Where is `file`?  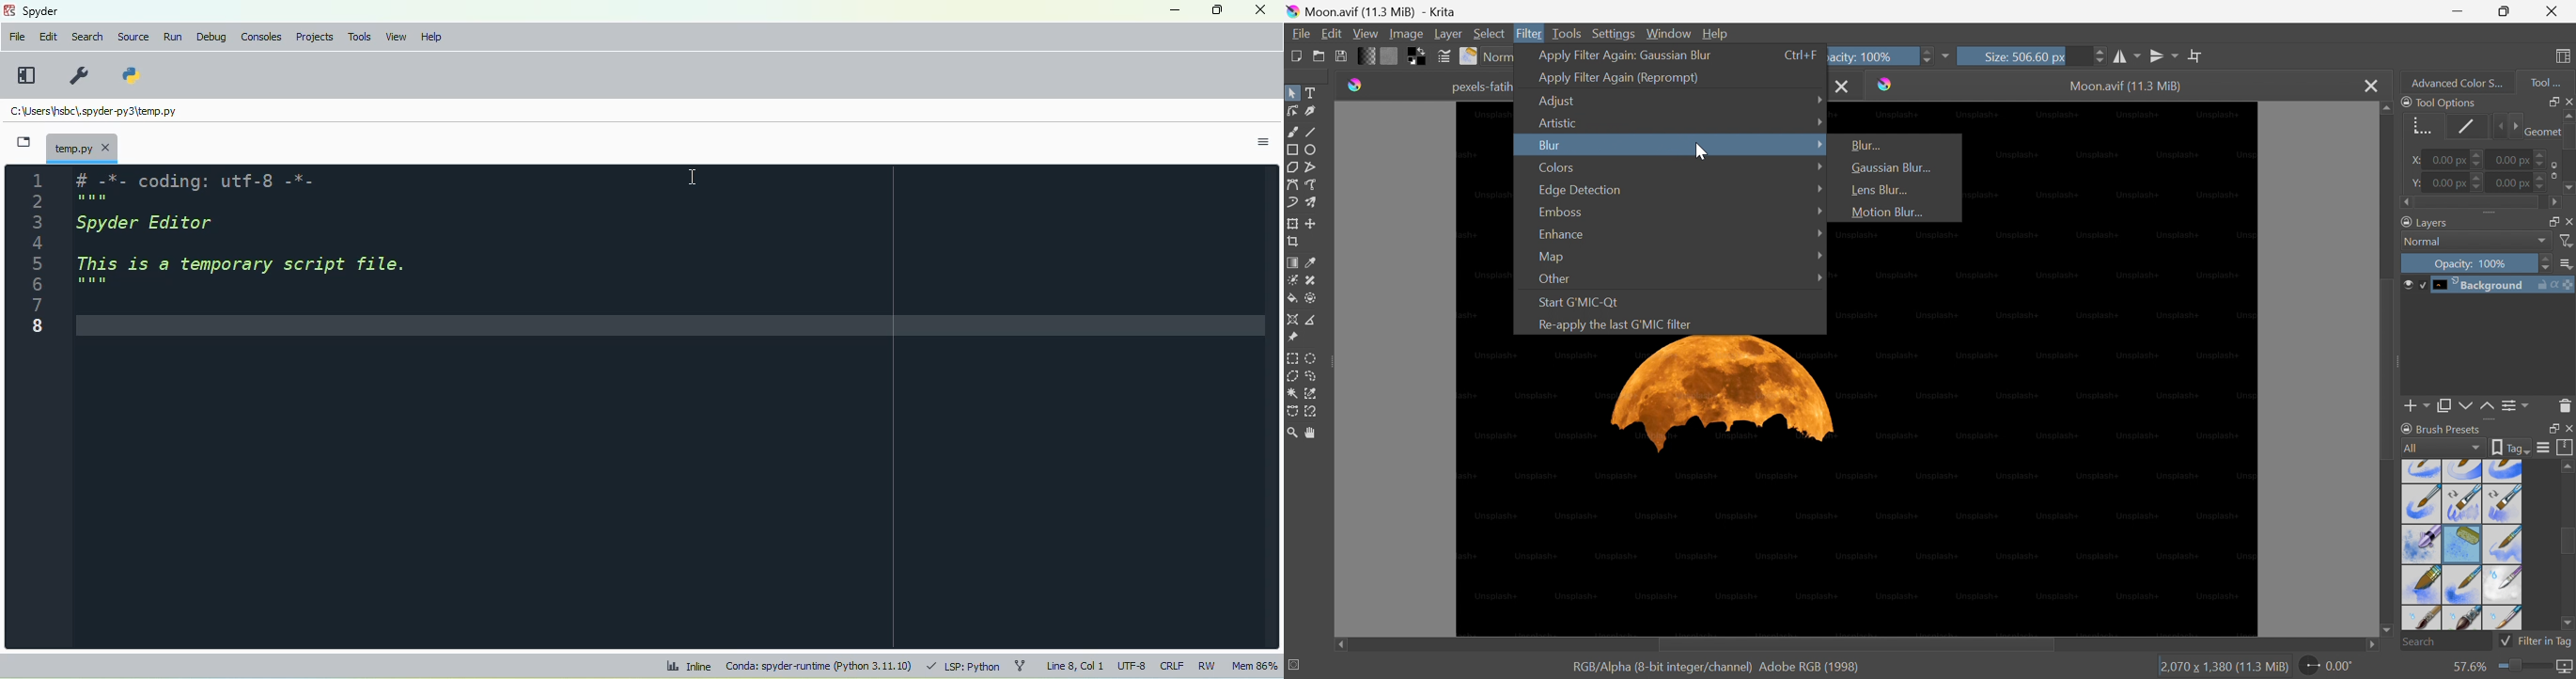 file is located at coordinates (17, 36).